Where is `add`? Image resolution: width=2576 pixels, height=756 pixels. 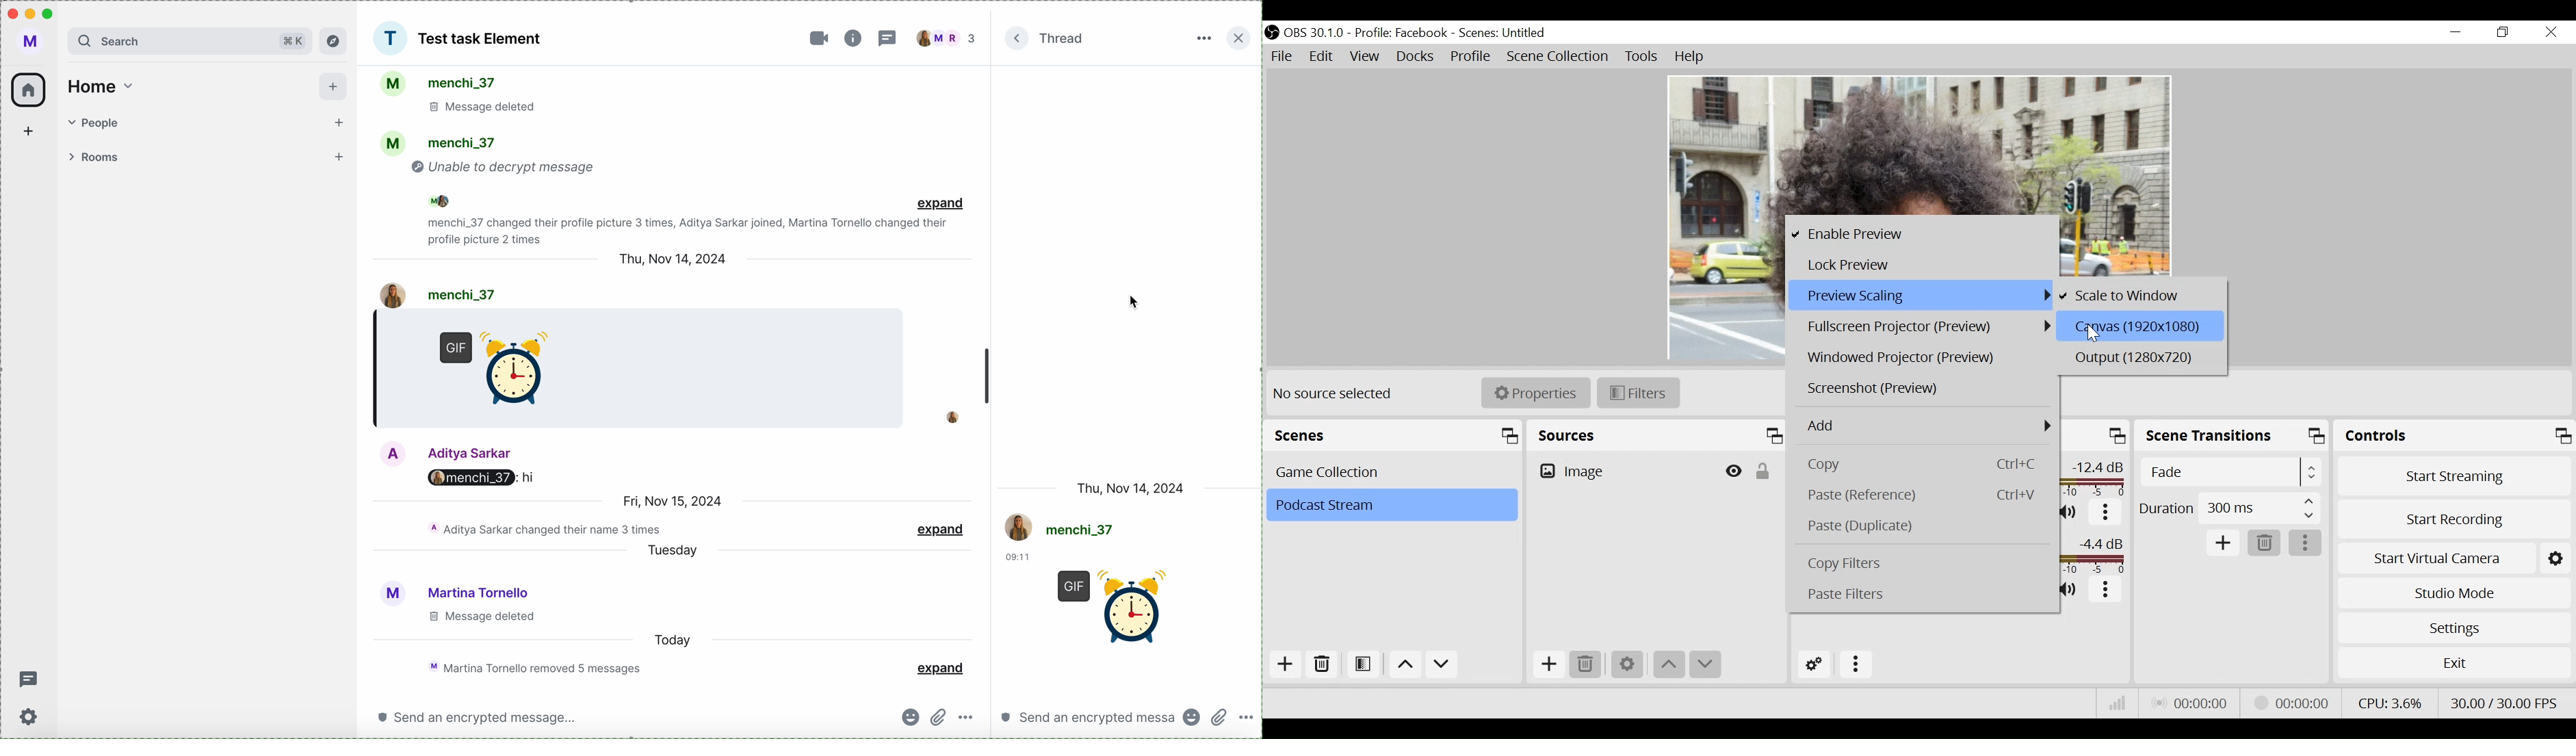 add is located at coordinates (32, 131).